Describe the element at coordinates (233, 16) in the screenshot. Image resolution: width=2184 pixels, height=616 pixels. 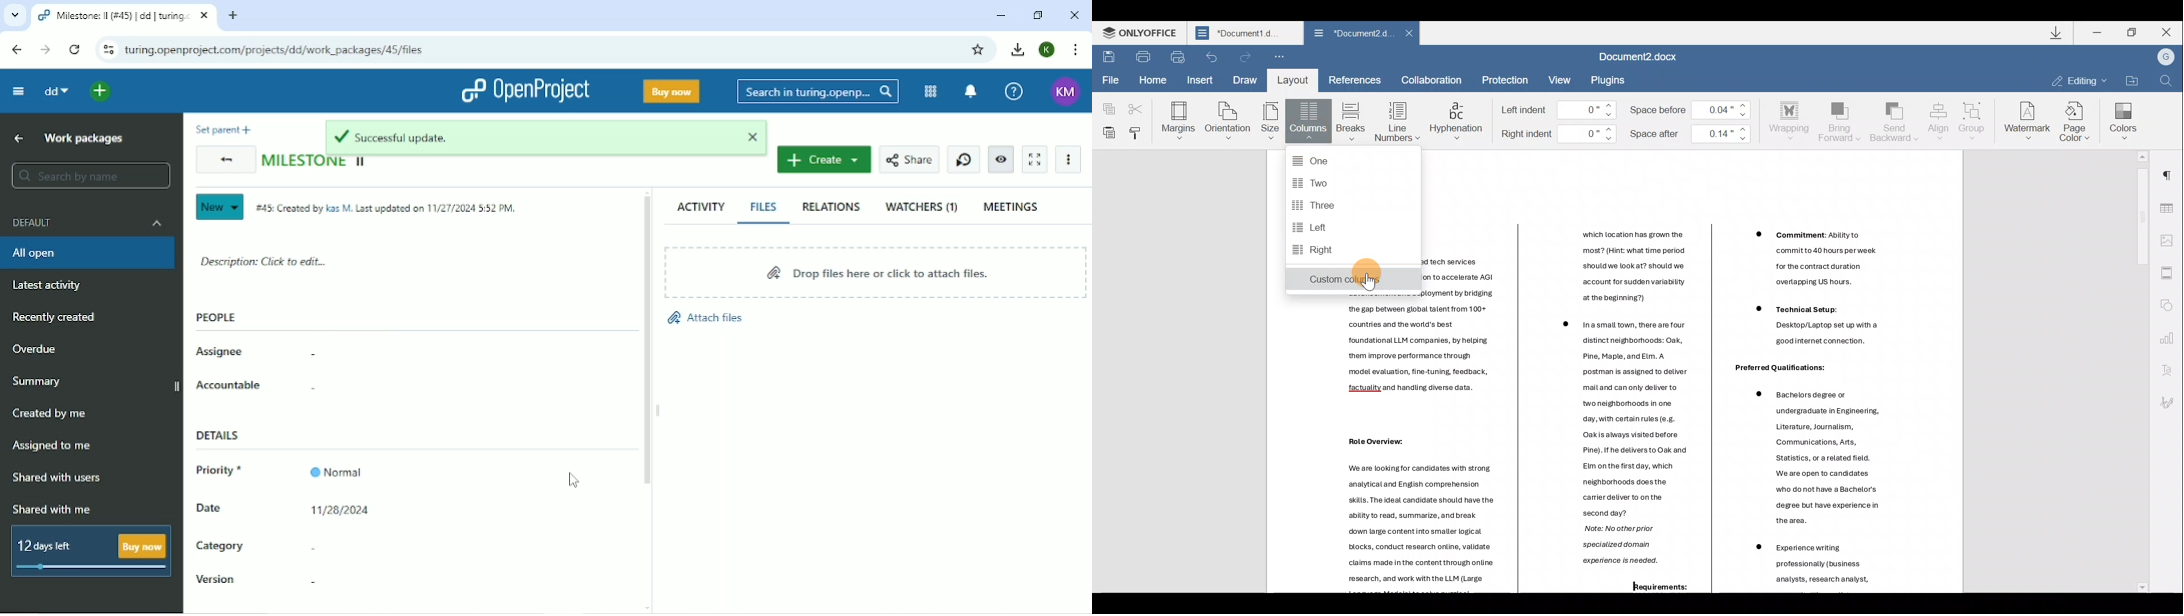
I see `New tab` at that location.